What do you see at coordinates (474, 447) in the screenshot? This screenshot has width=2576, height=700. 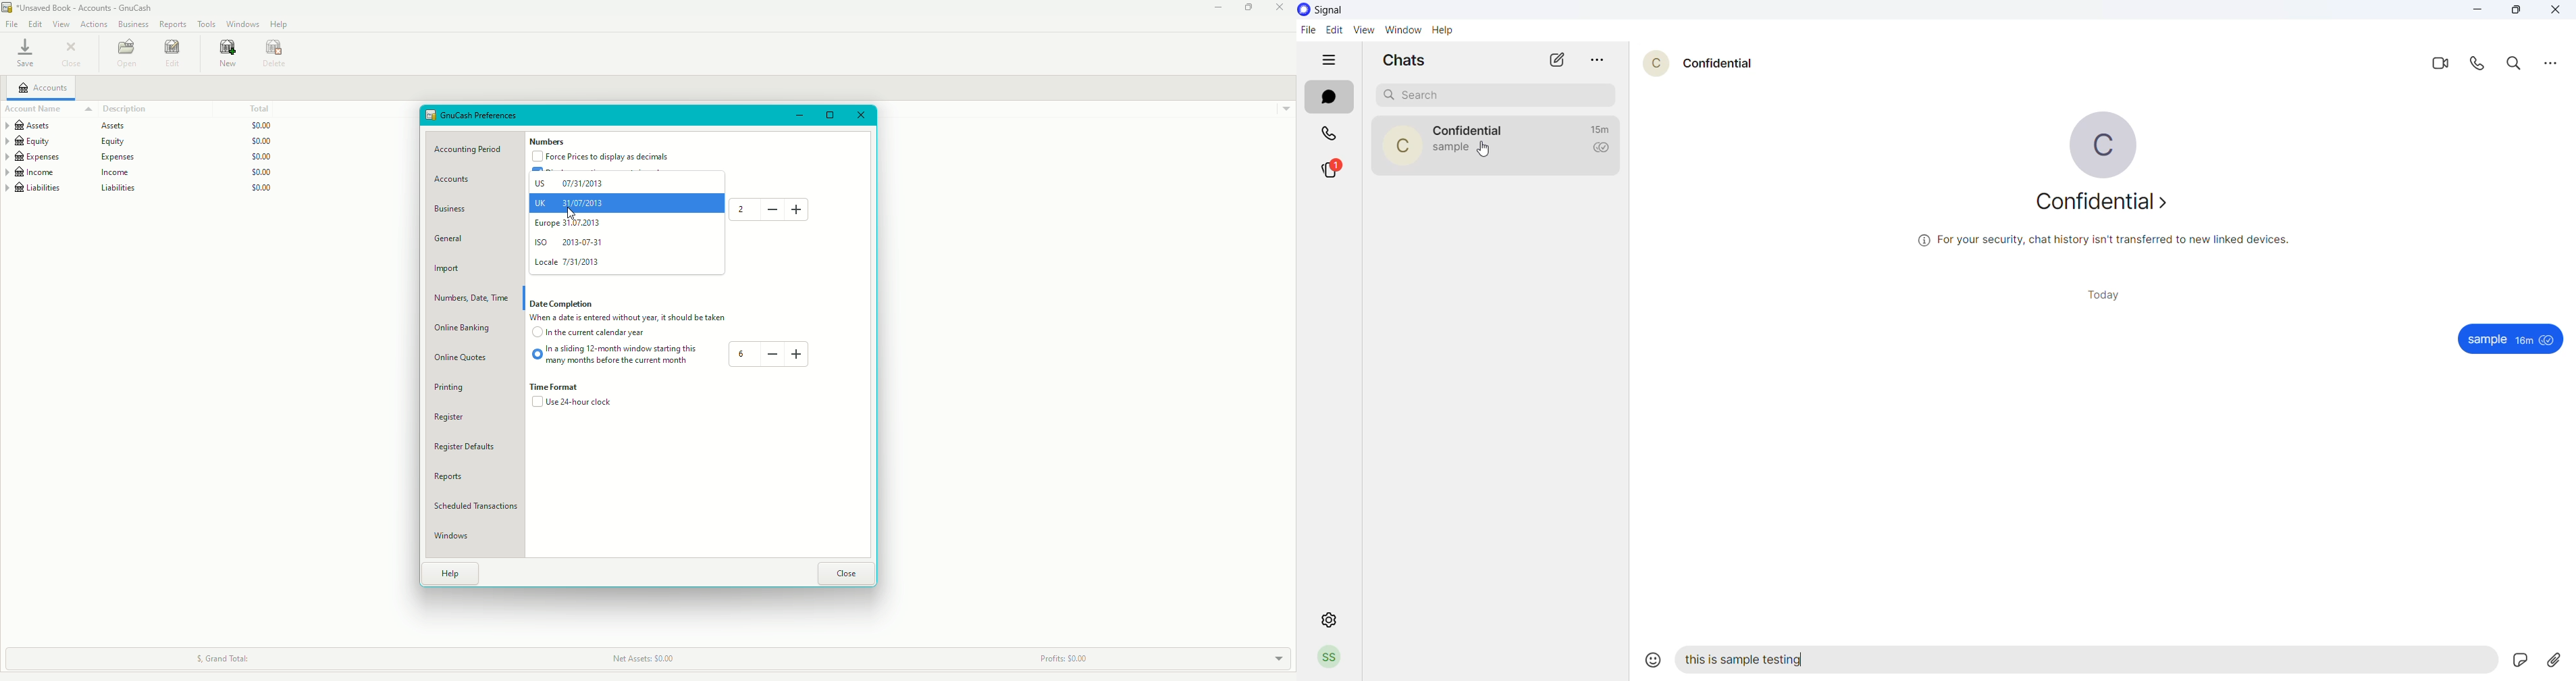 I see `Defaults` at bounding box center [474, 447].